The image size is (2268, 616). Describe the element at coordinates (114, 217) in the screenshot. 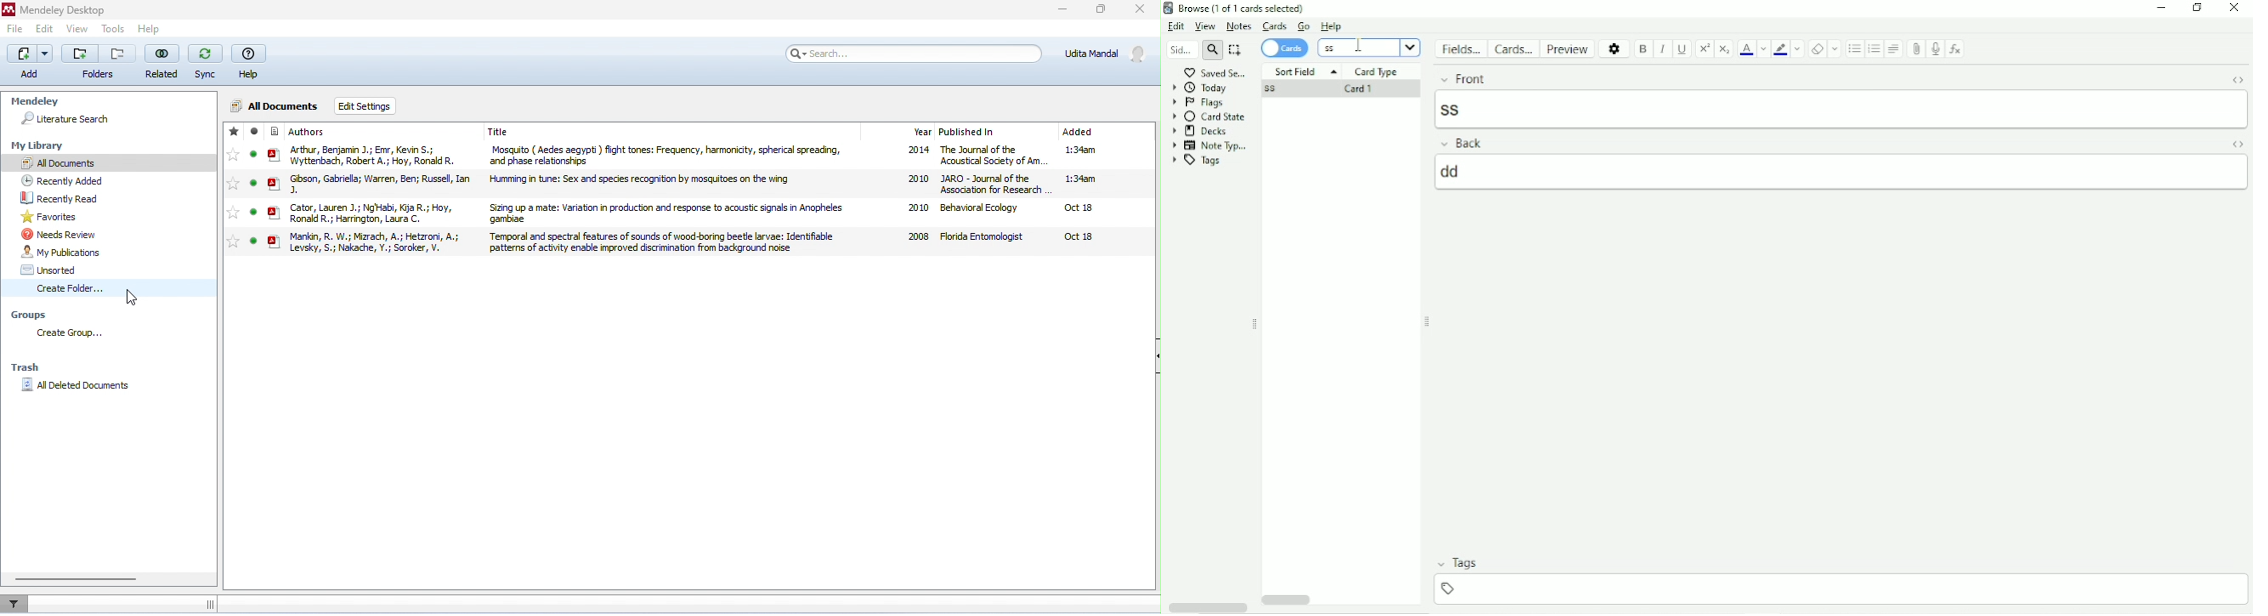

I see `favorites` at that location.